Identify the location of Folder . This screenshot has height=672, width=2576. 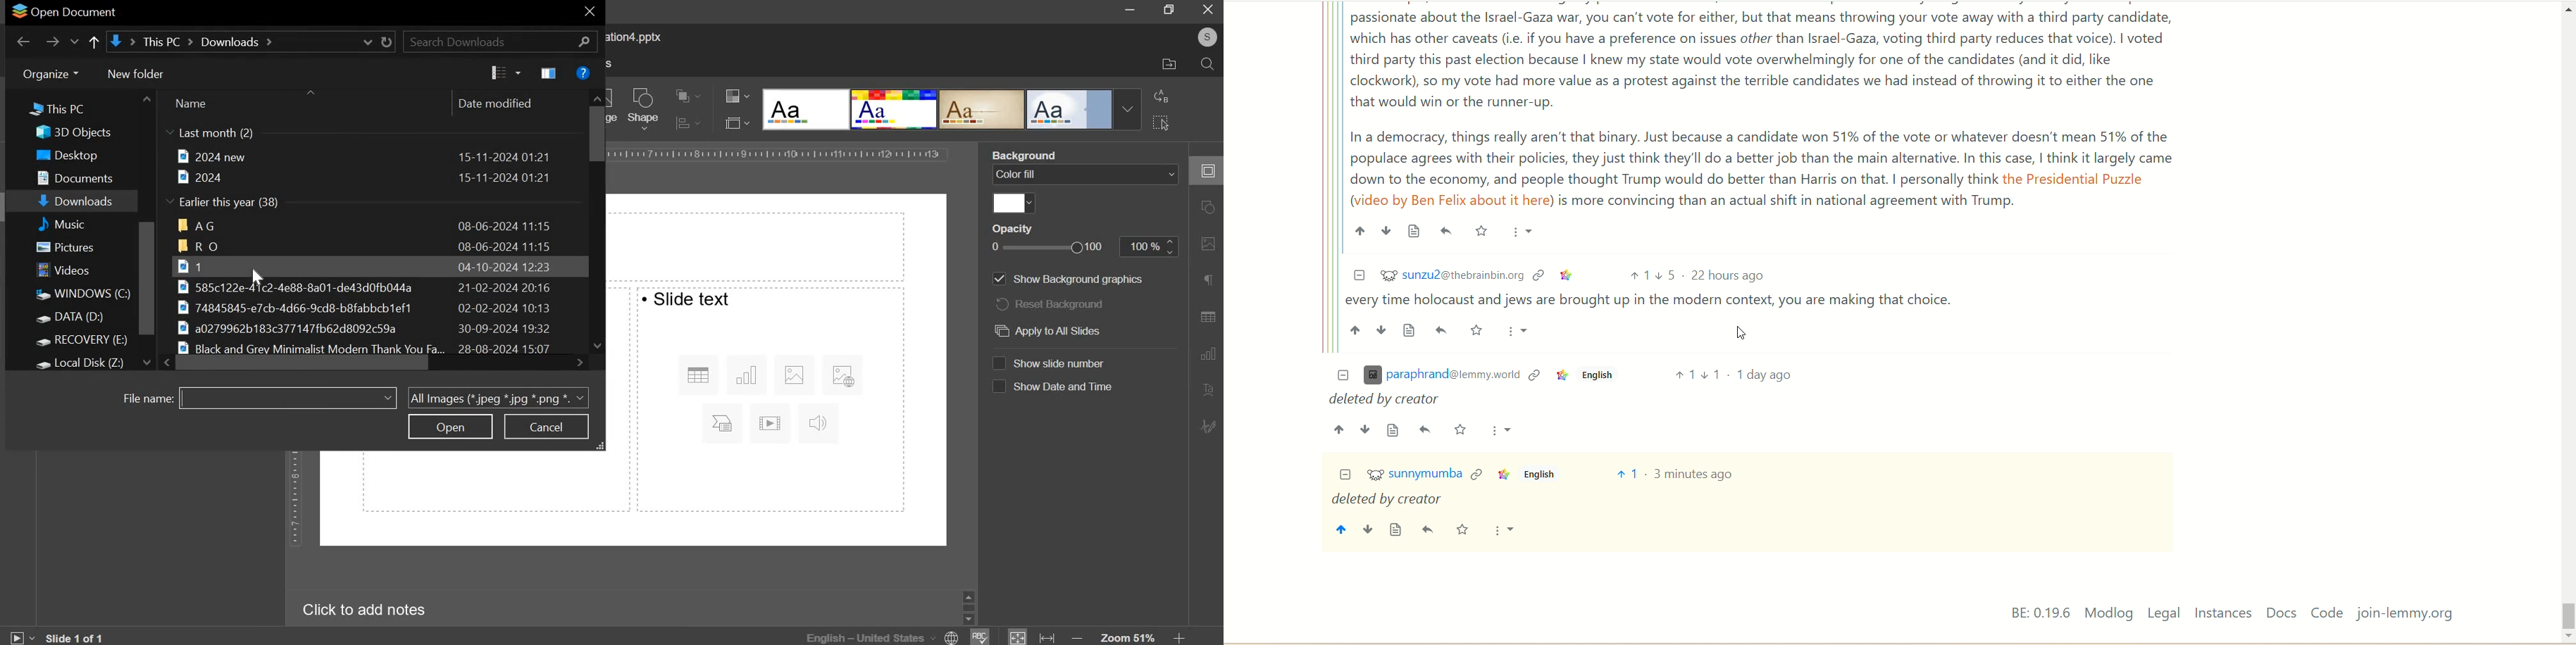
(365, 246).